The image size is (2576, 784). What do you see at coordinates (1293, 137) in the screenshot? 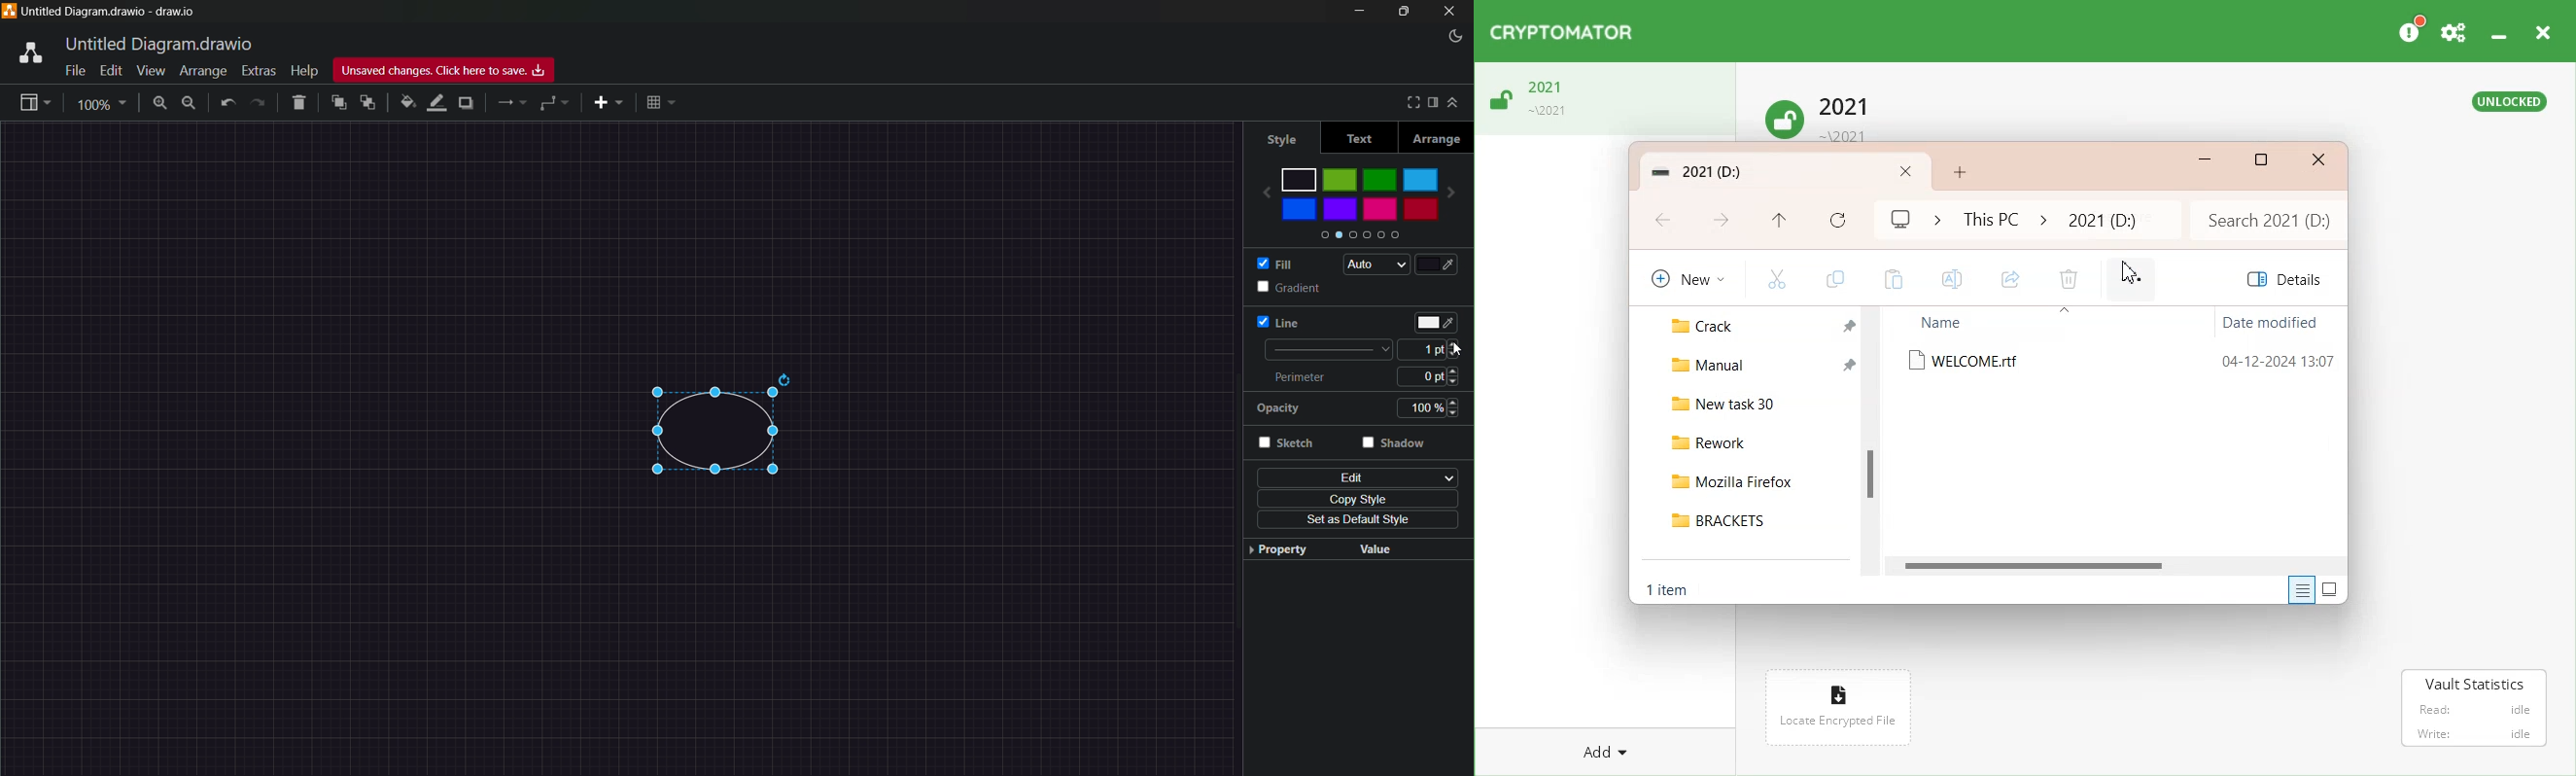
I see `style` at bounding box center [1293, 137].